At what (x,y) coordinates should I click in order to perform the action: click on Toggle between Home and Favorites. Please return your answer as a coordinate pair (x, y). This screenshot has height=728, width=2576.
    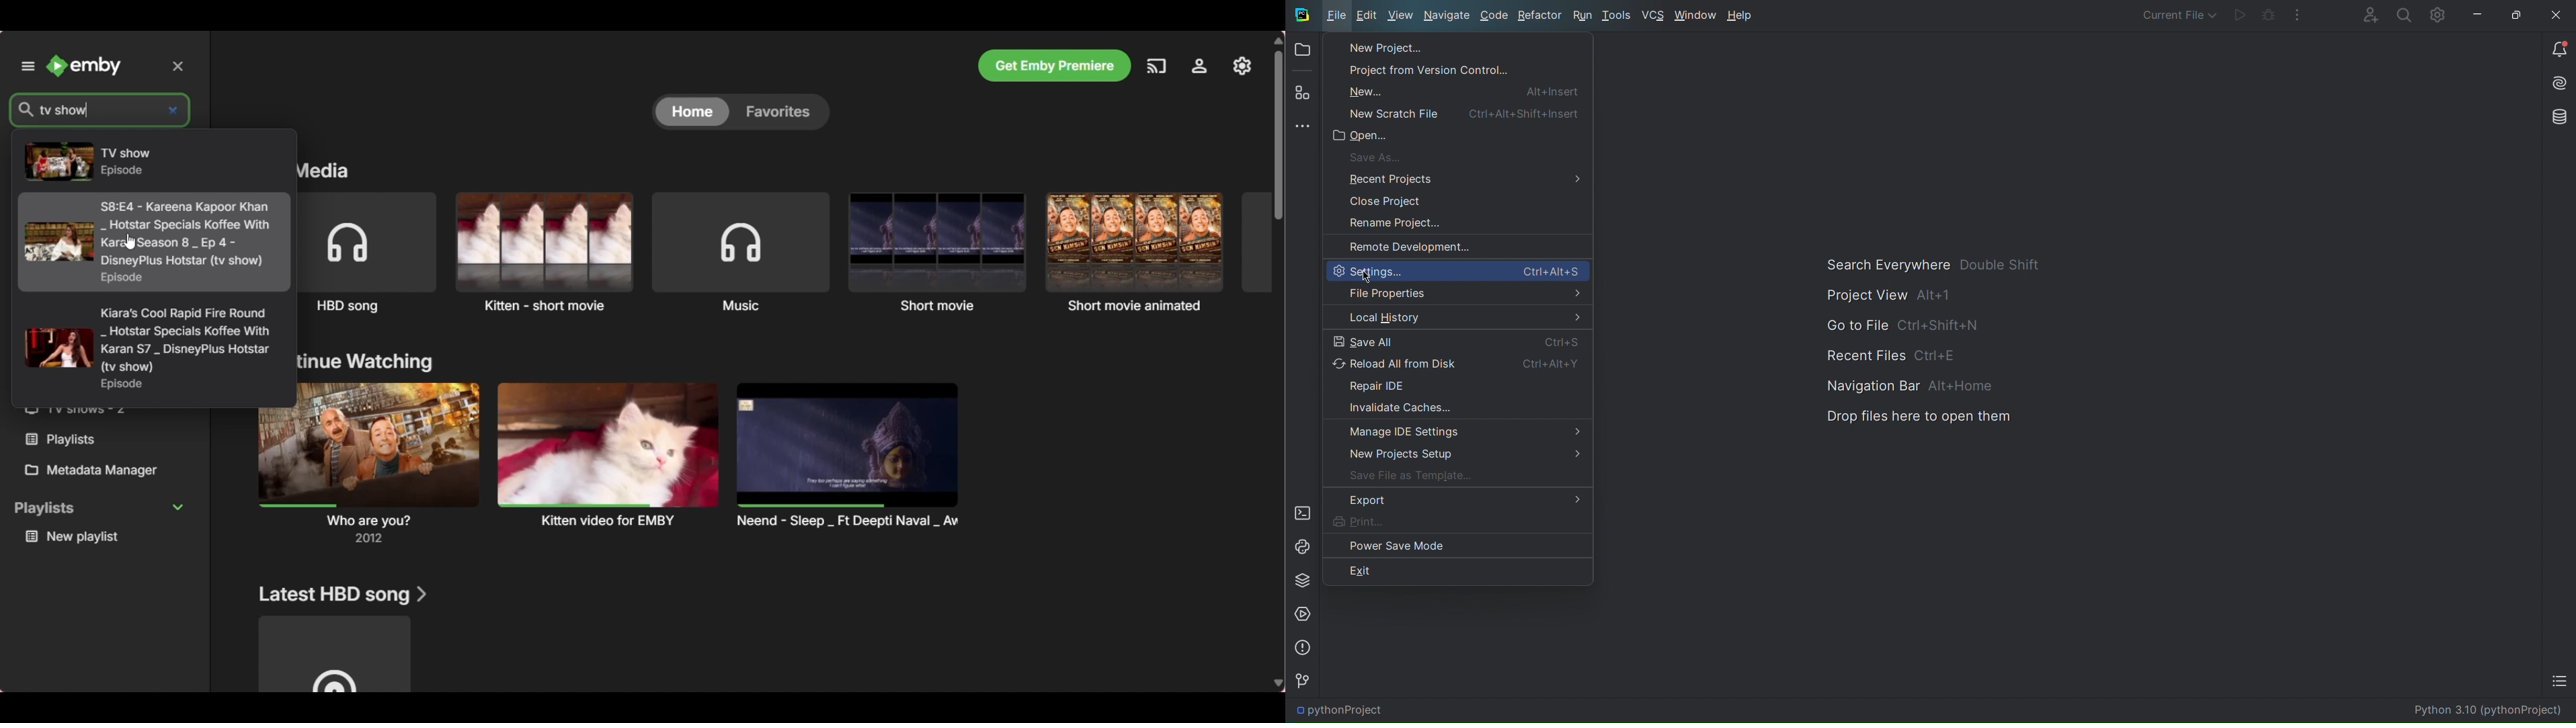
    Looking at the image, I should click on (740, 112).